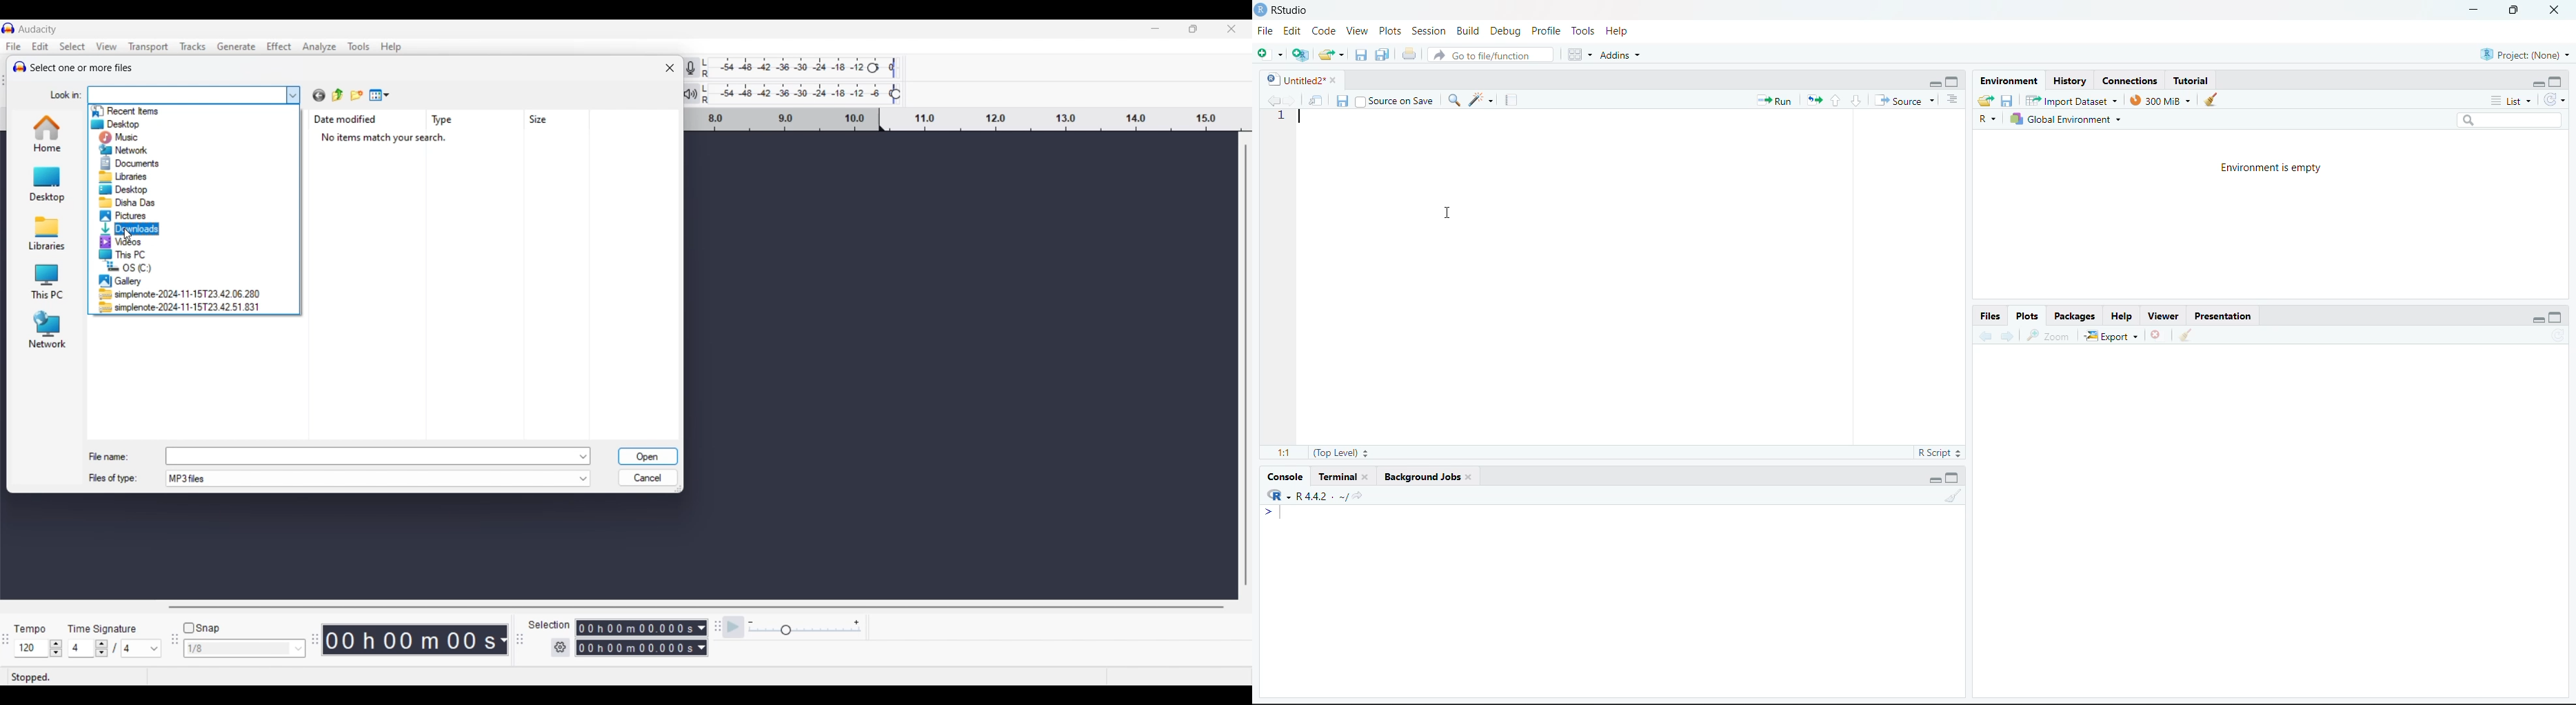 This screenshot has width=2576, height=728. Describe the element at coordinates (123, 176) in the screenshot. I see `libraries` at that location.